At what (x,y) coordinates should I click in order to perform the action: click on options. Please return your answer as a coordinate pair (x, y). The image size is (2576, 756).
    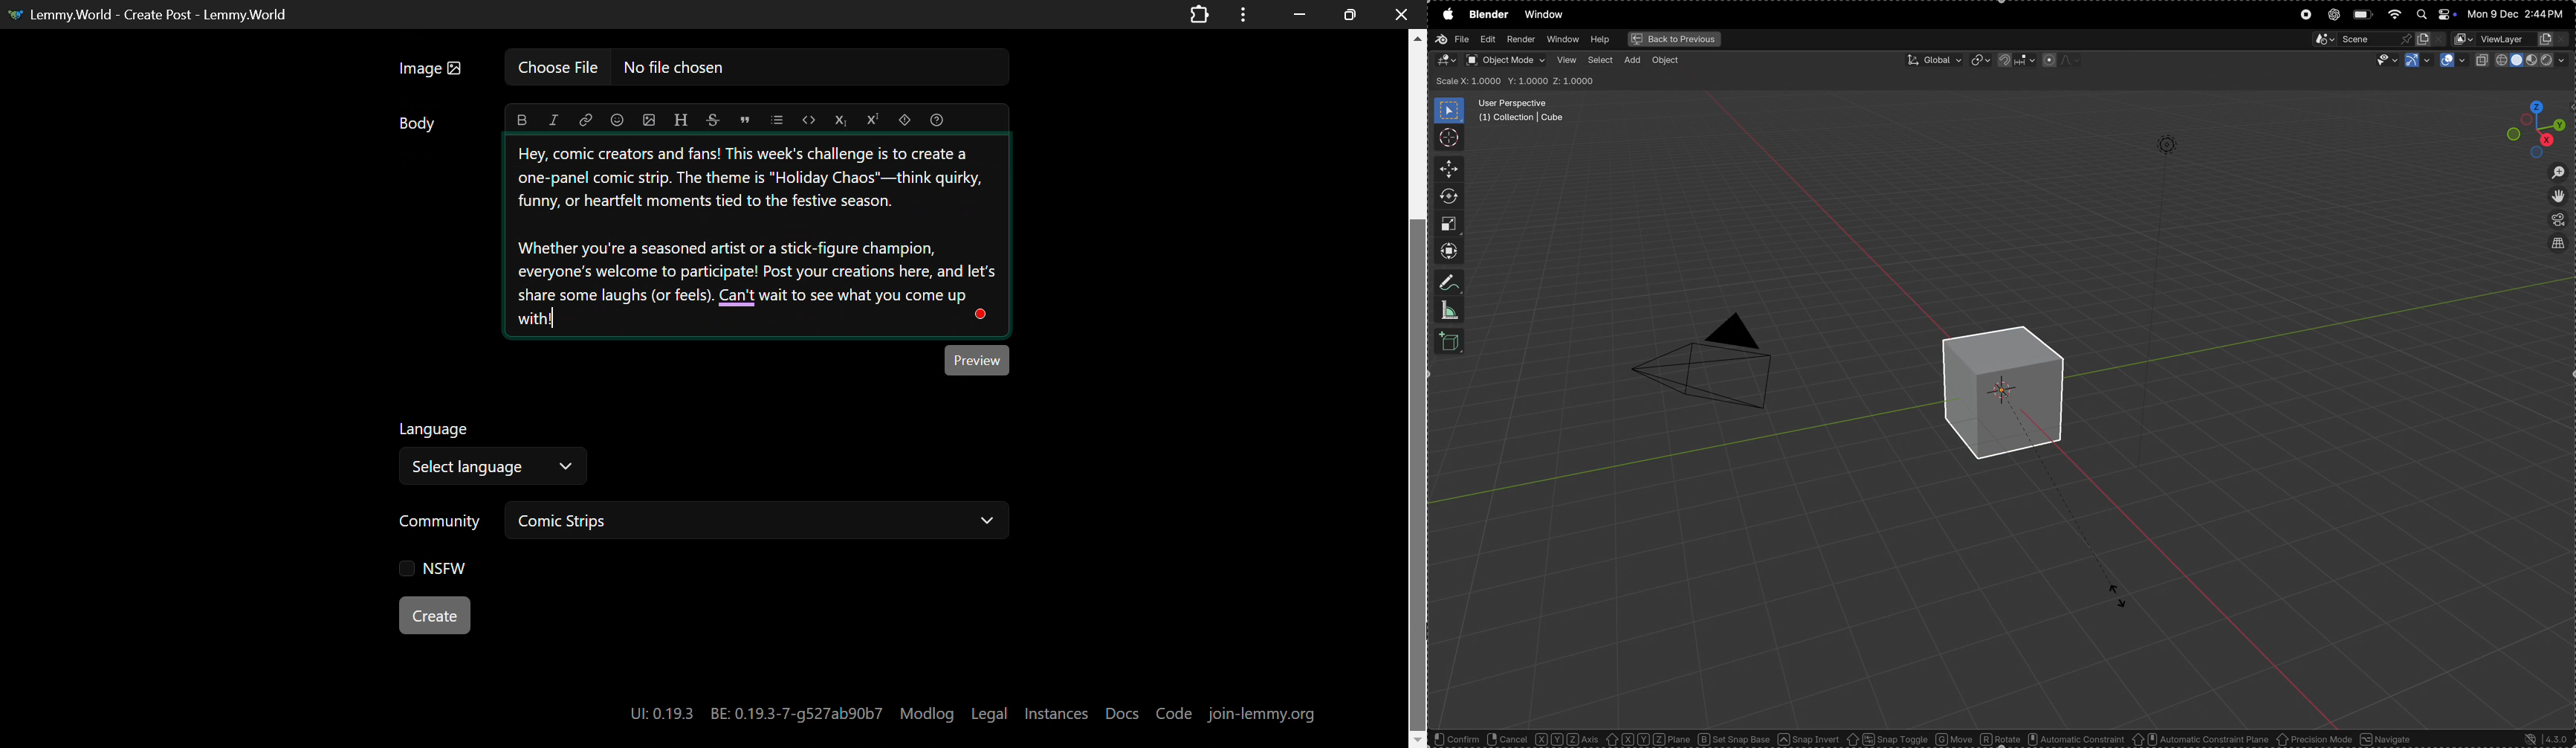
    Looking at the image, I should click on (2542, 81).